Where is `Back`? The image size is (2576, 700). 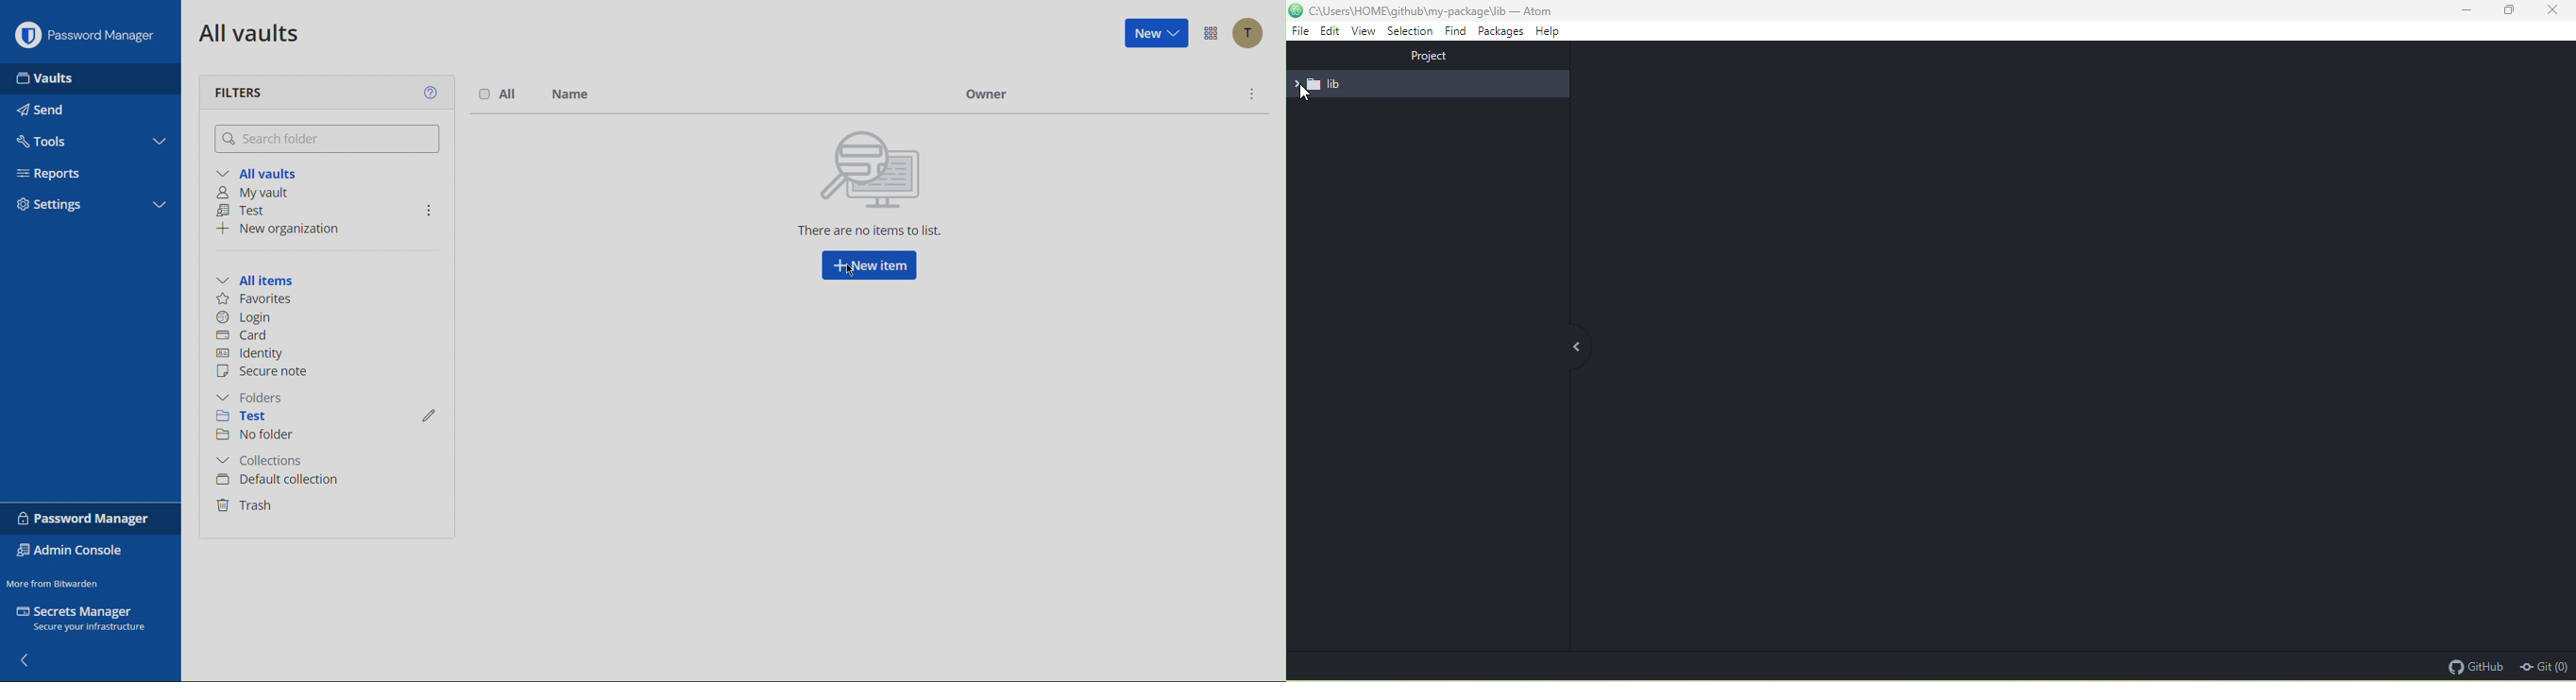 Back is located at coordinates (28, 661).